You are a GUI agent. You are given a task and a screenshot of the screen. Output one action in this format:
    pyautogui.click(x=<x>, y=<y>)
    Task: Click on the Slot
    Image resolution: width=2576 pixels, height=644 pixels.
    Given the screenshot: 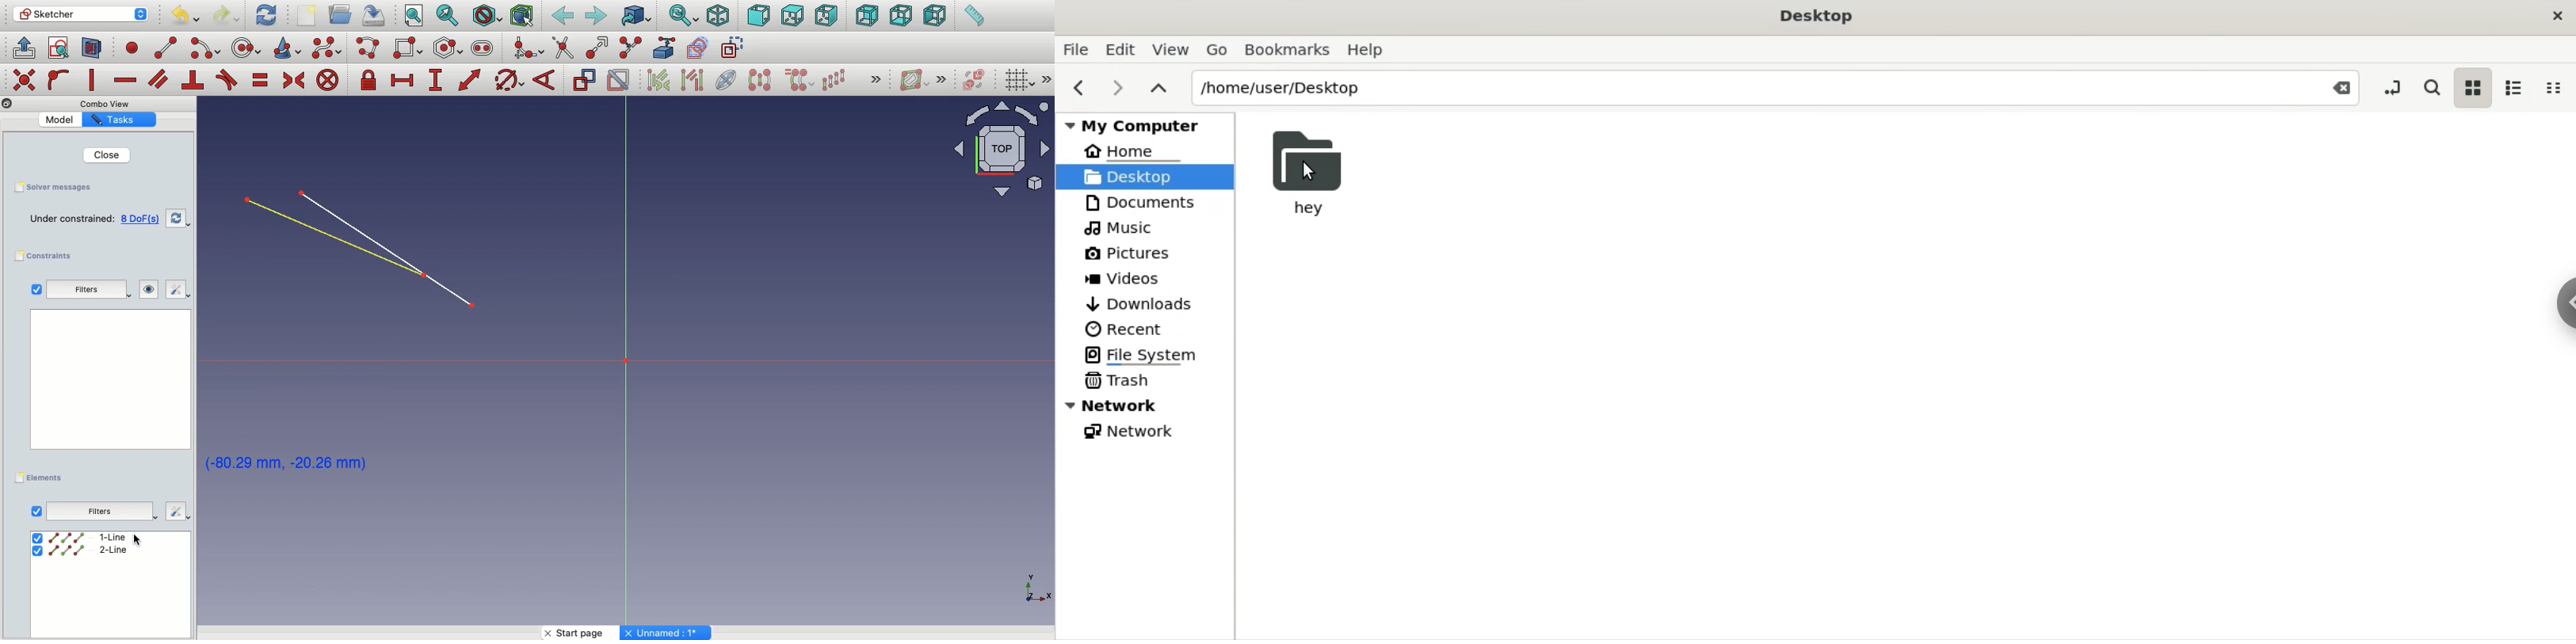 What is the action you would take?
    pyautogui.click(x=483, y=48)
    